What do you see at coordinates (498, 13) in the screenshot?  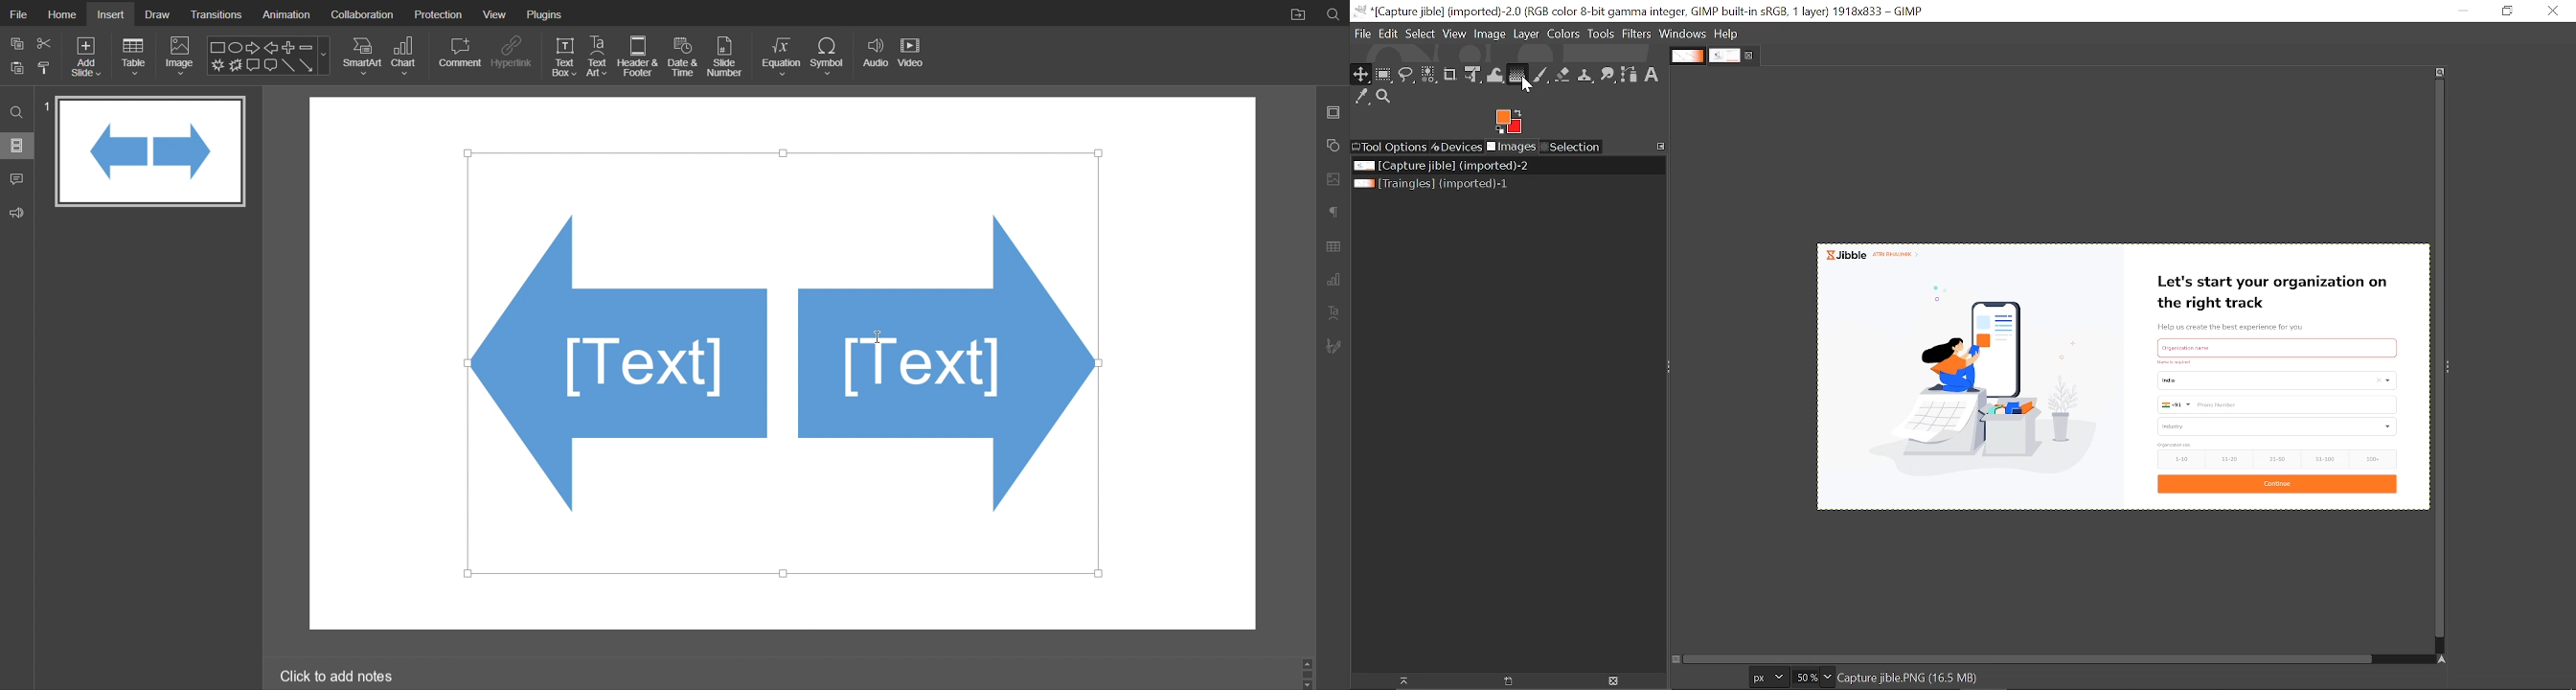 I see `View` at bounding box center [498, 13].